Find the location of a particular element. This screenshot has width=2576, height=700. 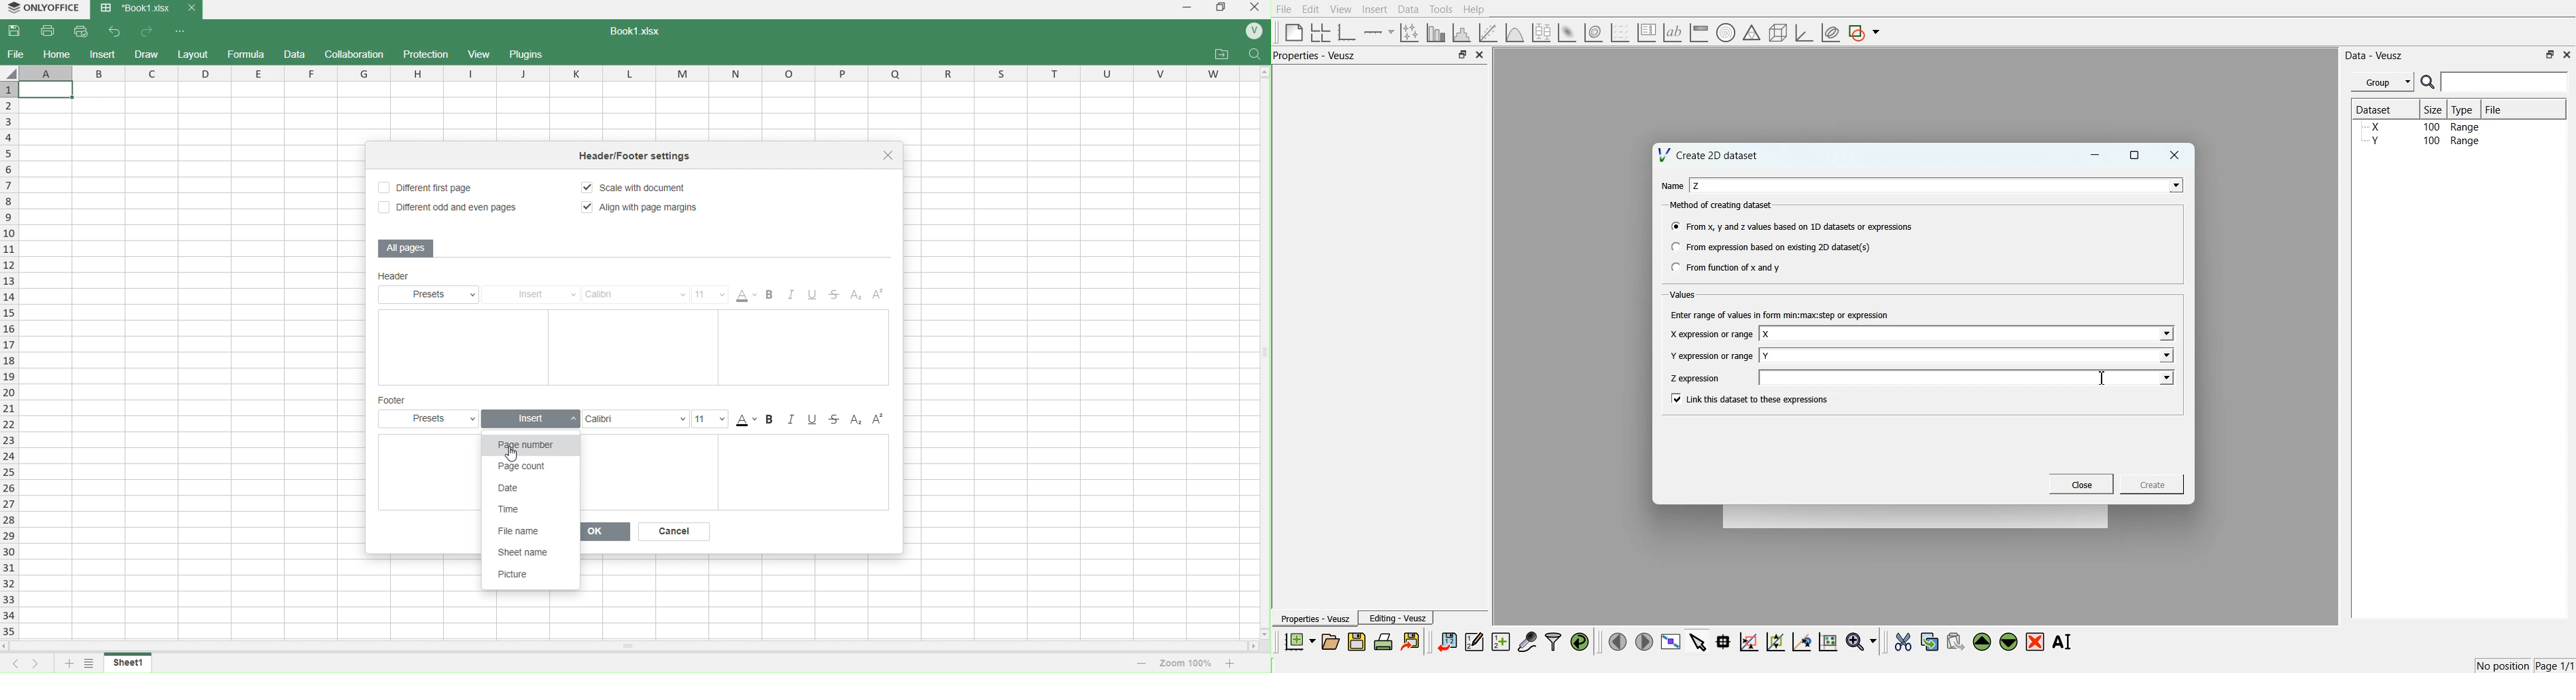

back is located at coordinates (115, 31).